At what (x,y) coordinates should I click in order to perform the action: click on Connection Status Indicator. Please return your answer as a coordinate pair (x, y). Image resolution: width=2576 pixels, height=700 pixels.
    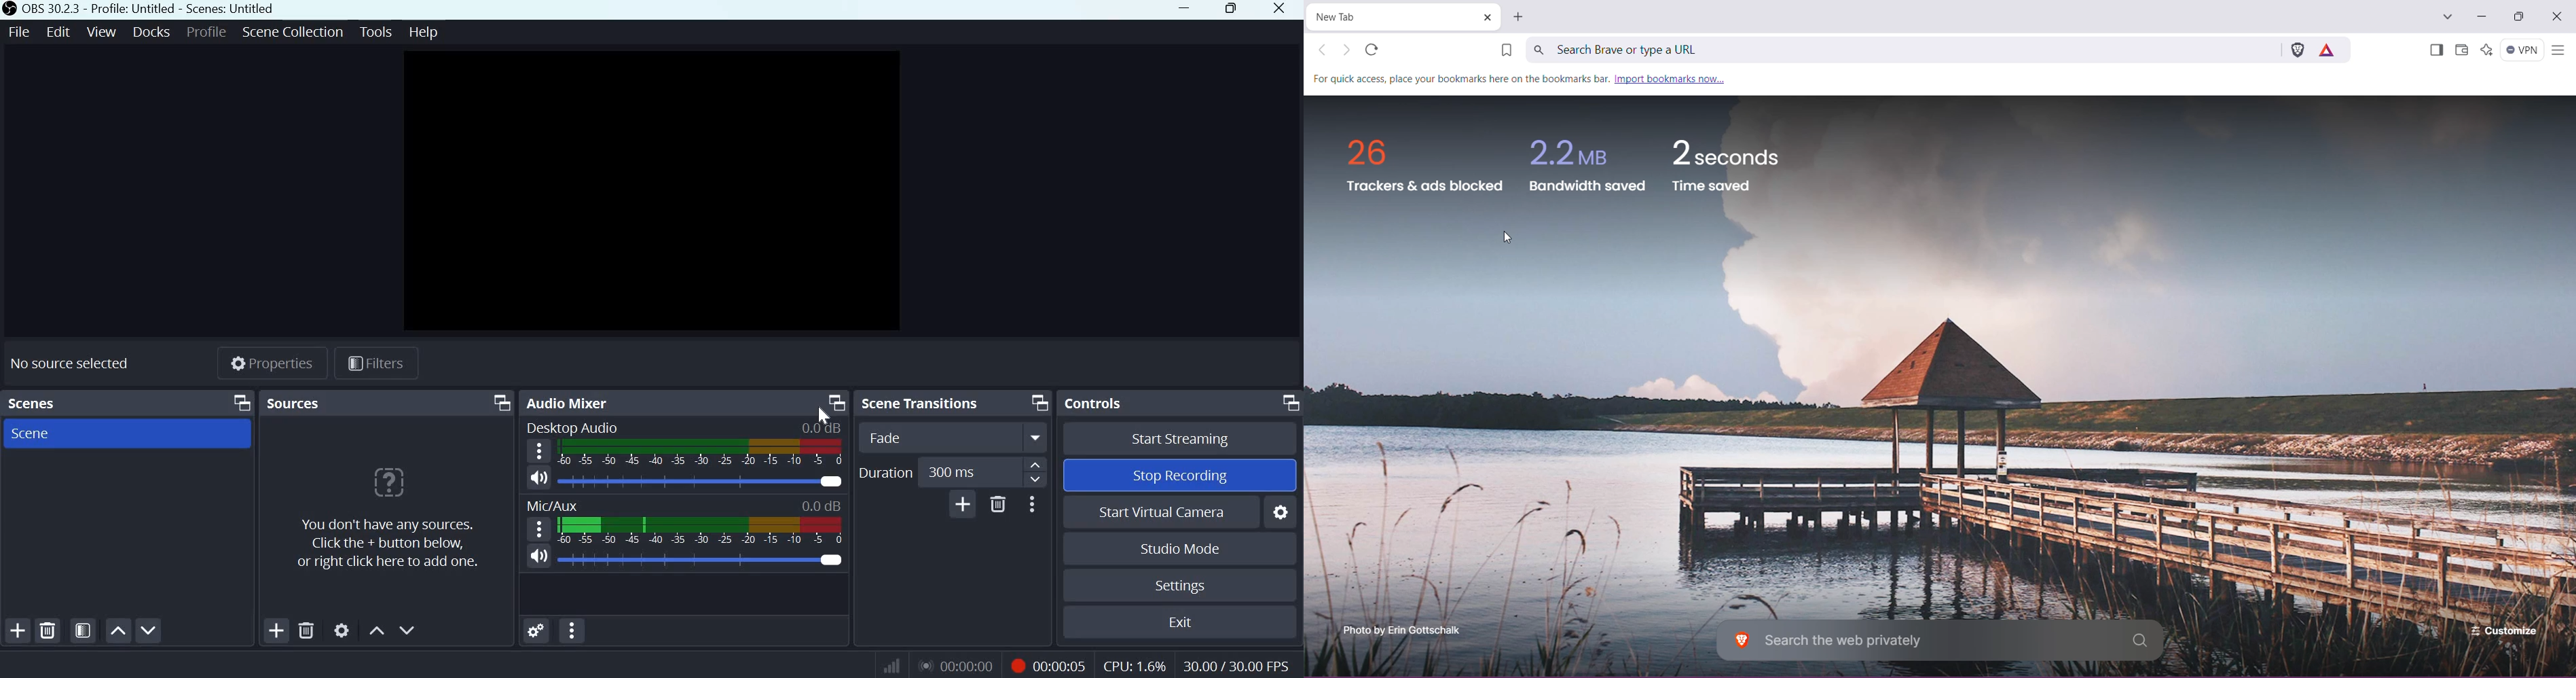
    Looking at the image, I should click on (893, 664).